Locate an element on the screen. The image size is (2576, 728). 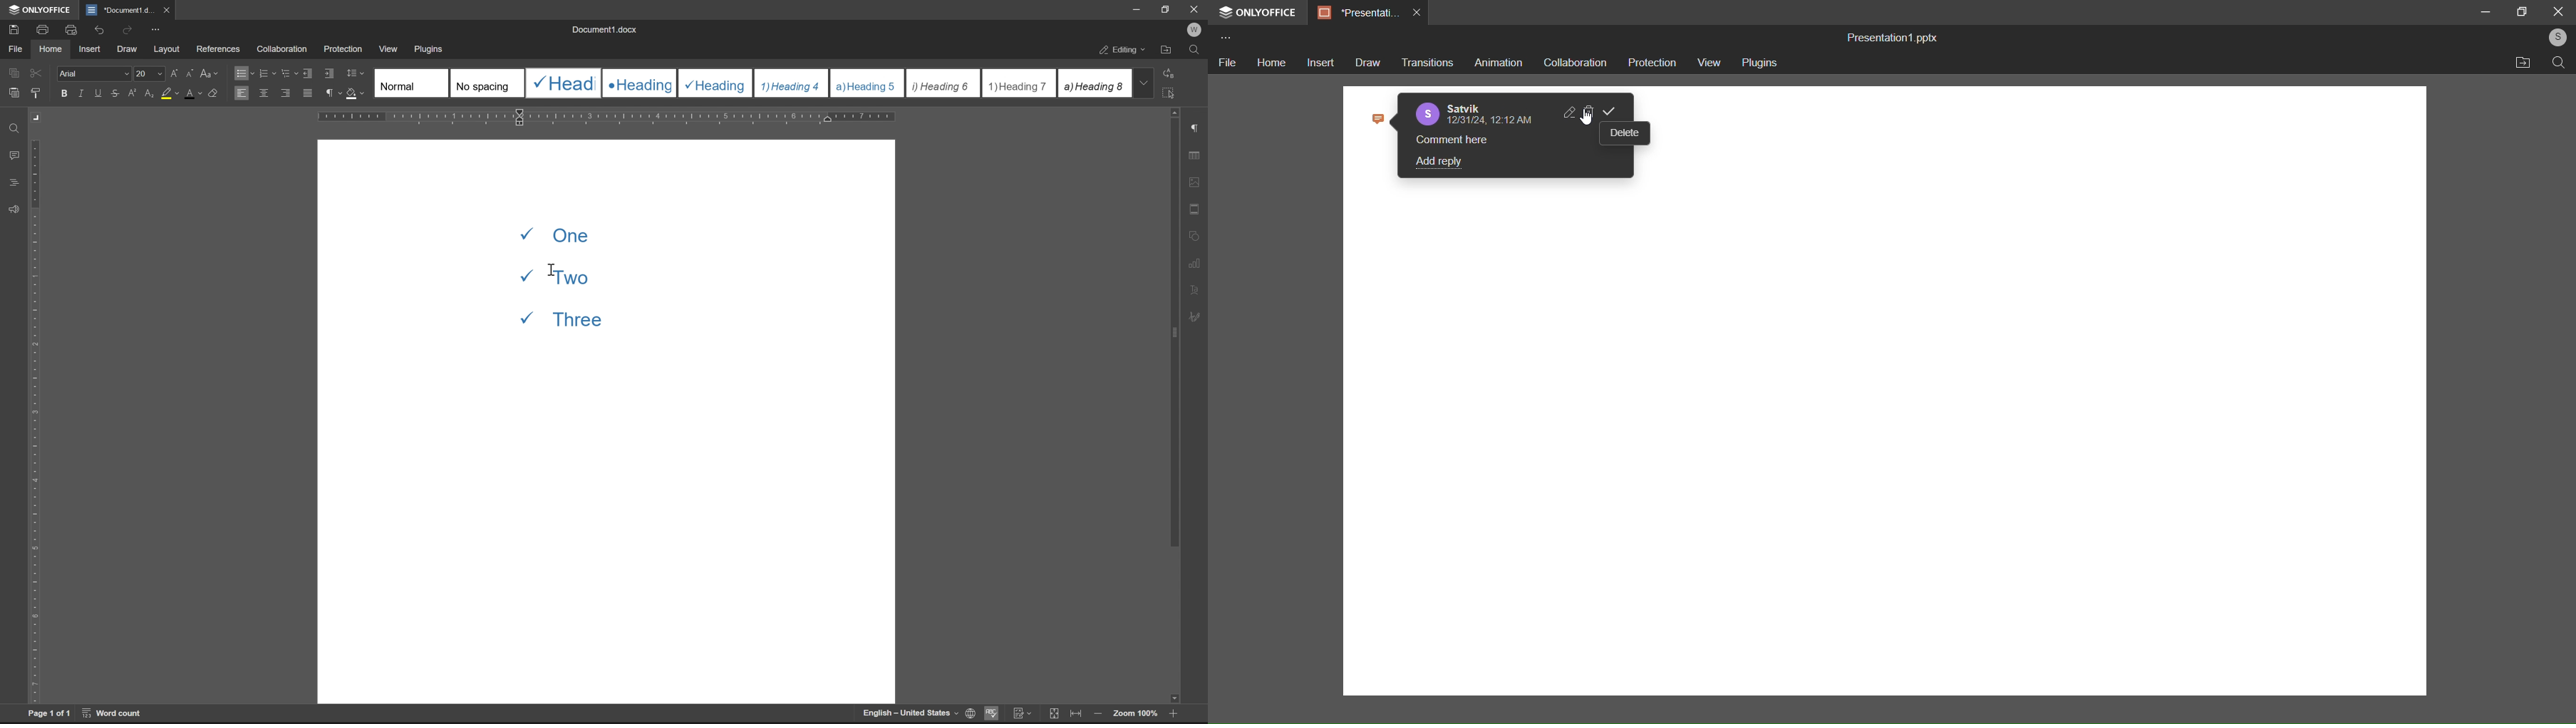
scroll bar is located at coordinates (1173, 406).